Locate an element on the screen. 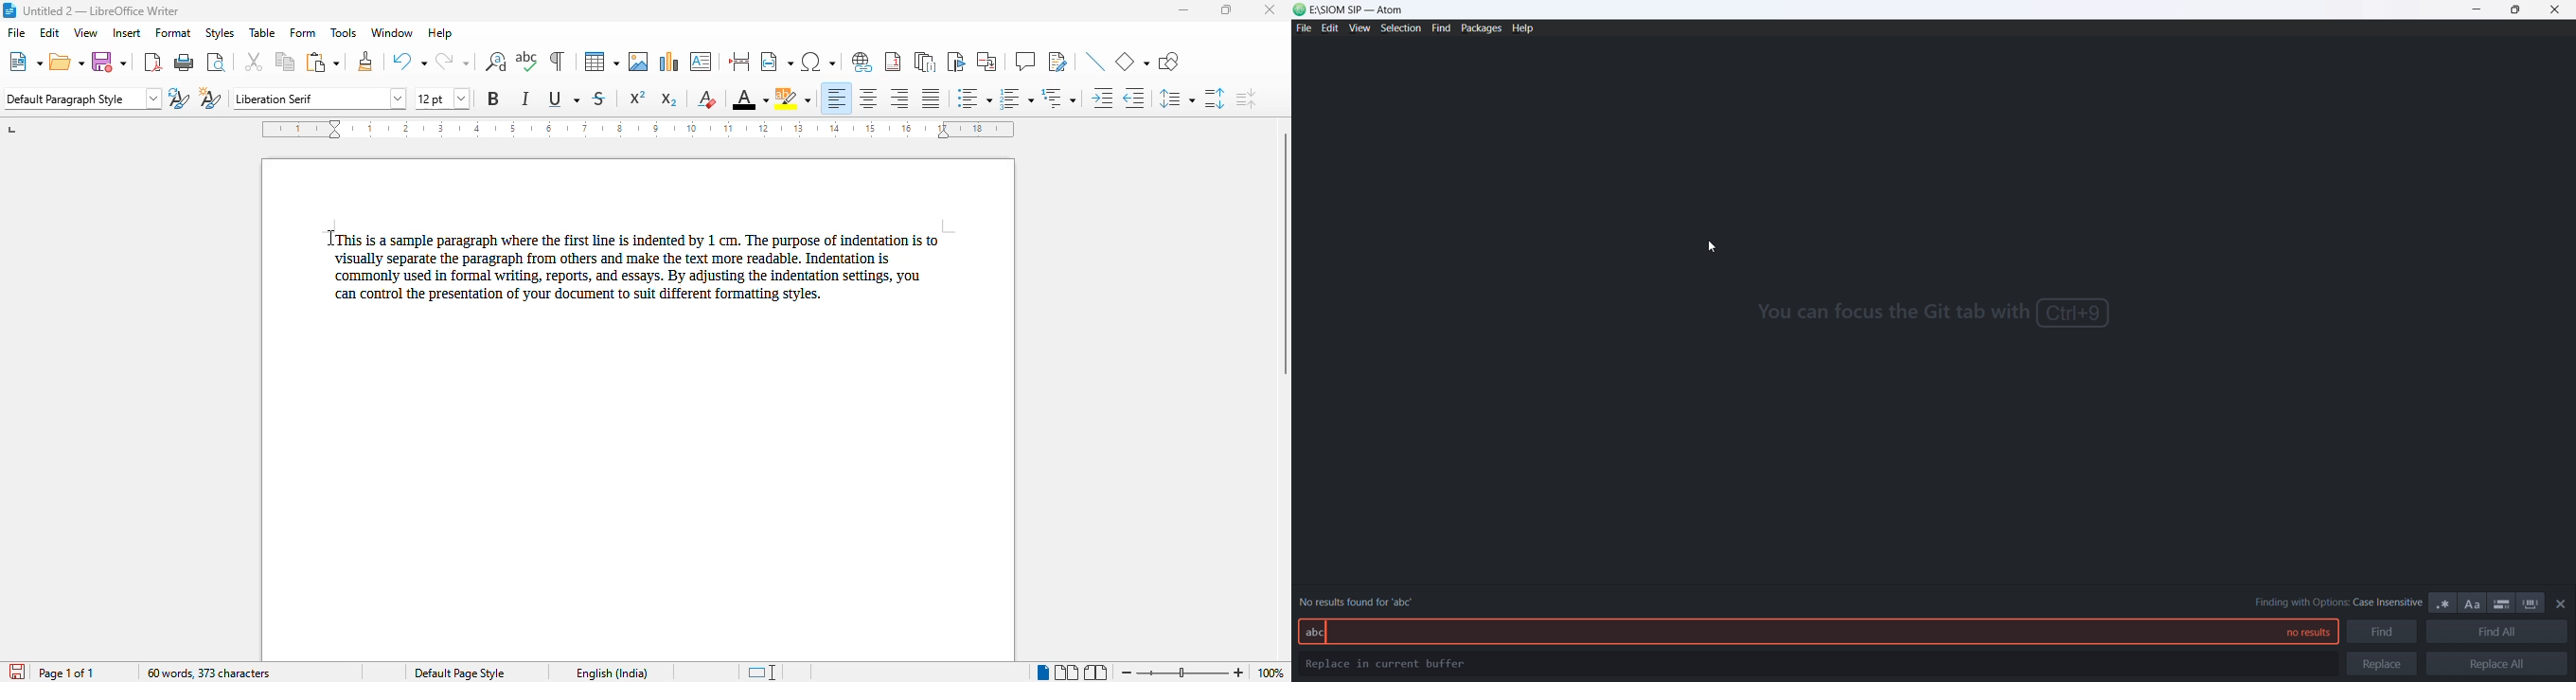 This screenshot has height=700, width=2576. styles is located at coordinates (219, 32).